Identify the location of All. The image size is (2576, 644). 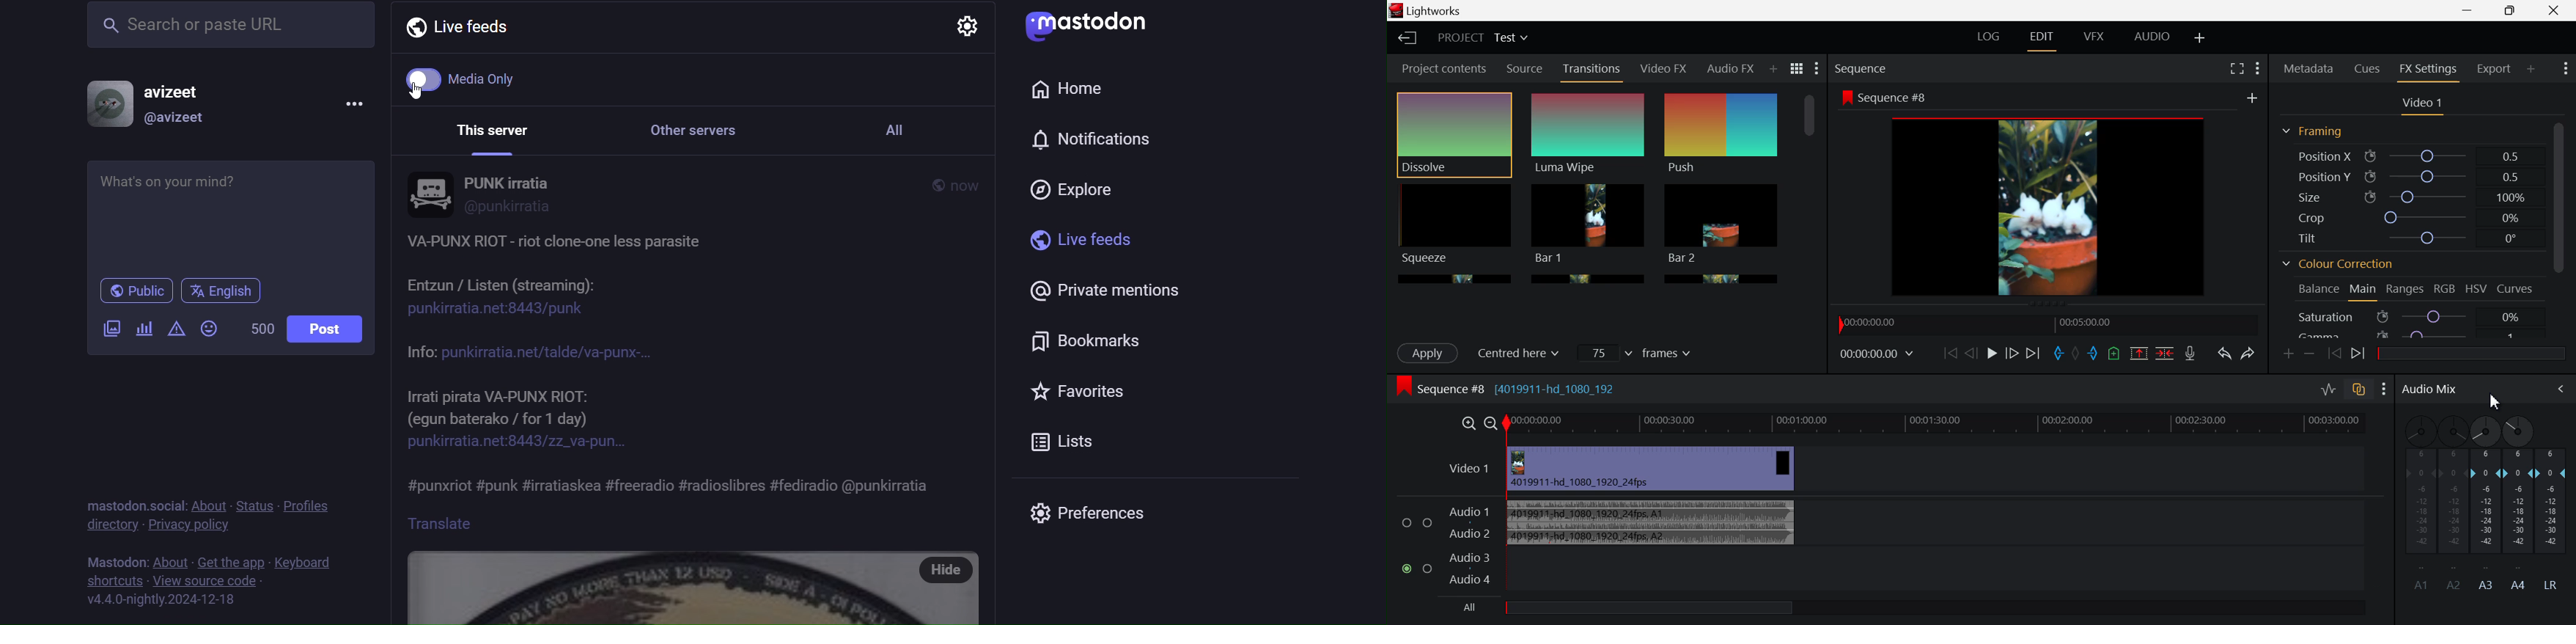
(1646, 608).